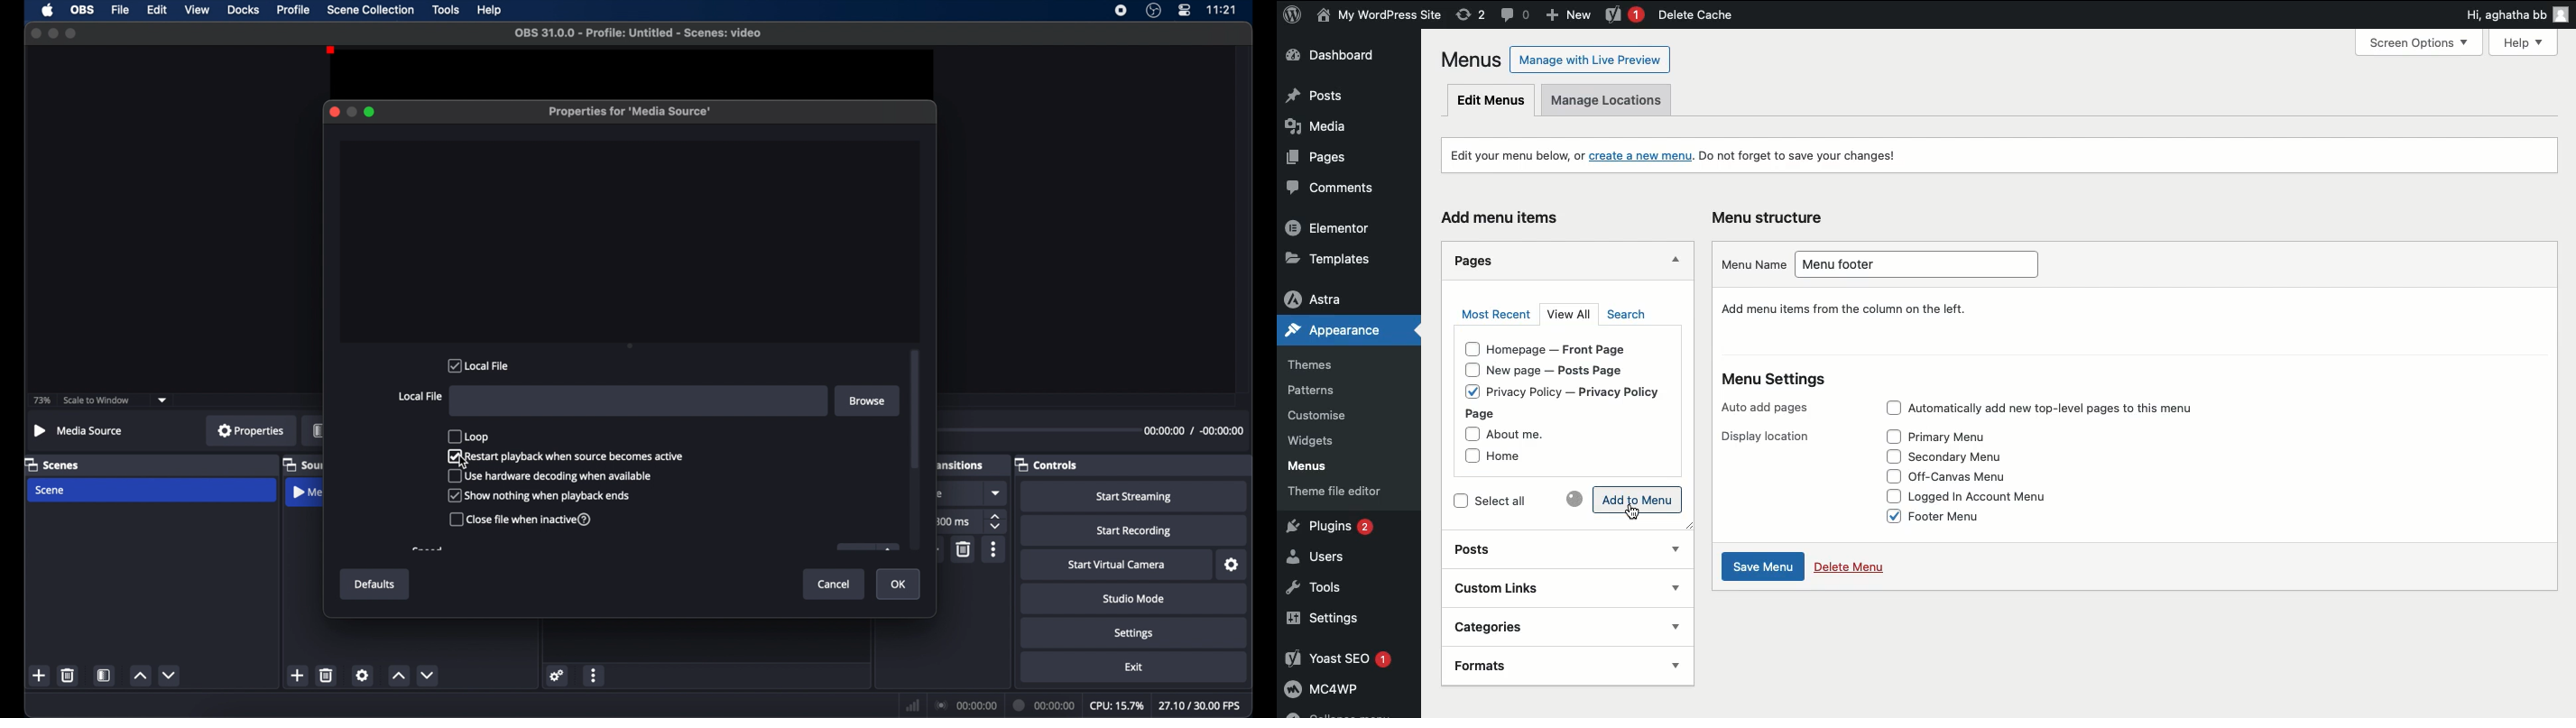  What do you see at coordinates (964, 549) in the screenshot?
I see `delete` at bounding box center [964, 549].